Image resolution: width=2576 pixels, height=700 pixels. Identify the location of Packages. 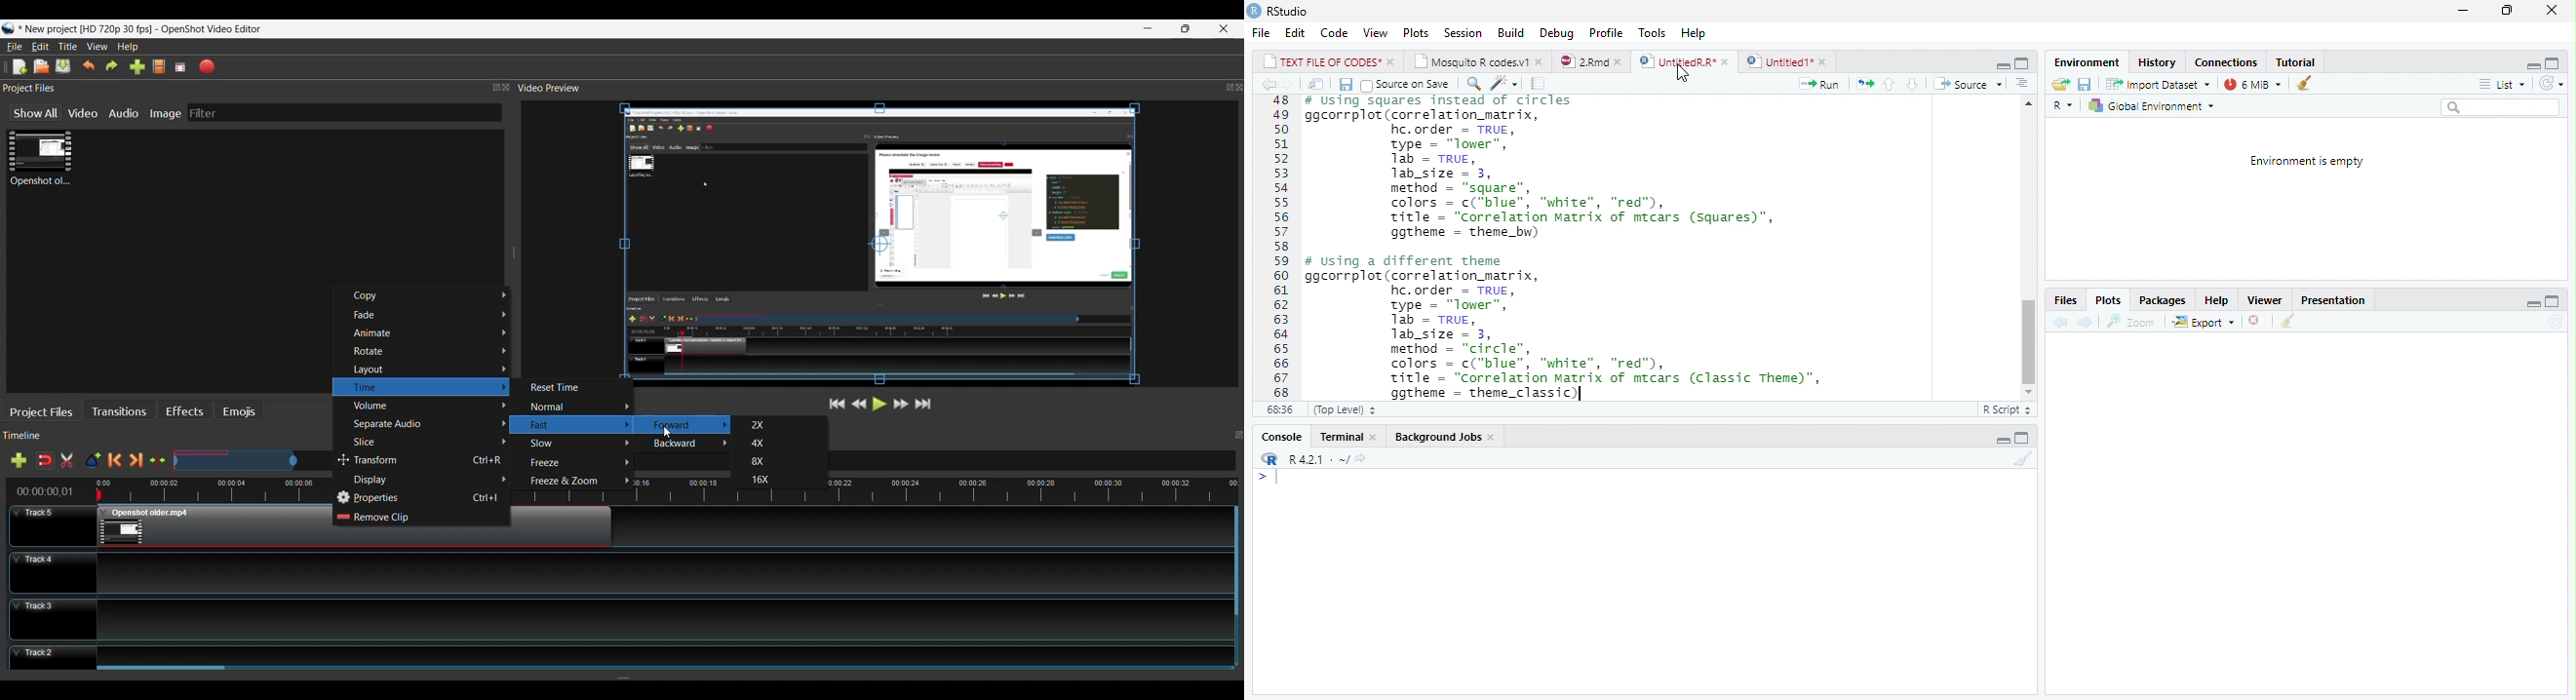
(2160, 301).